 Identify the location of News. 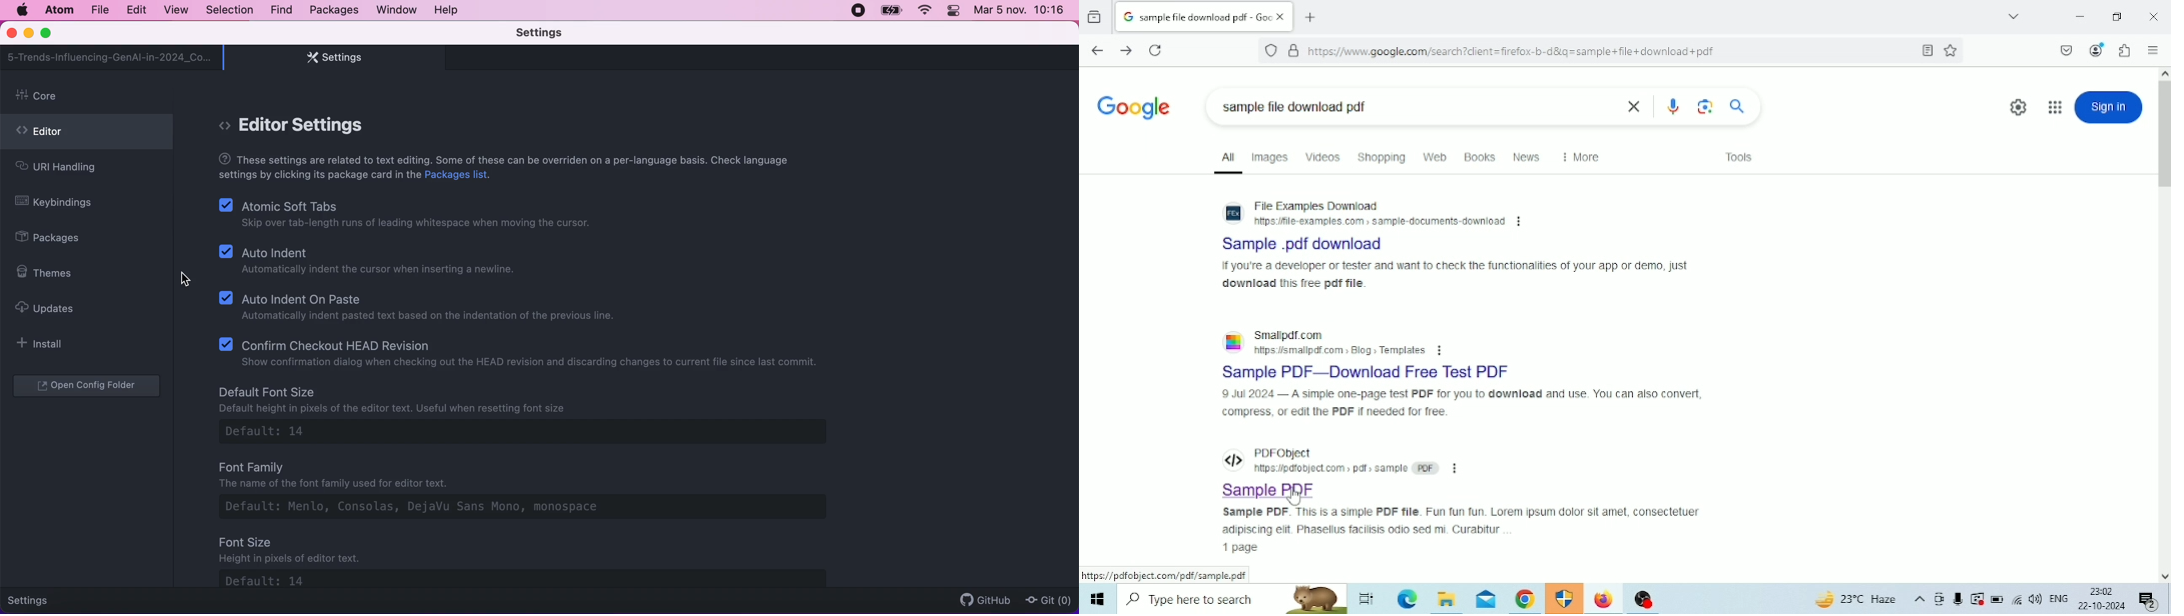
(1529, 157).